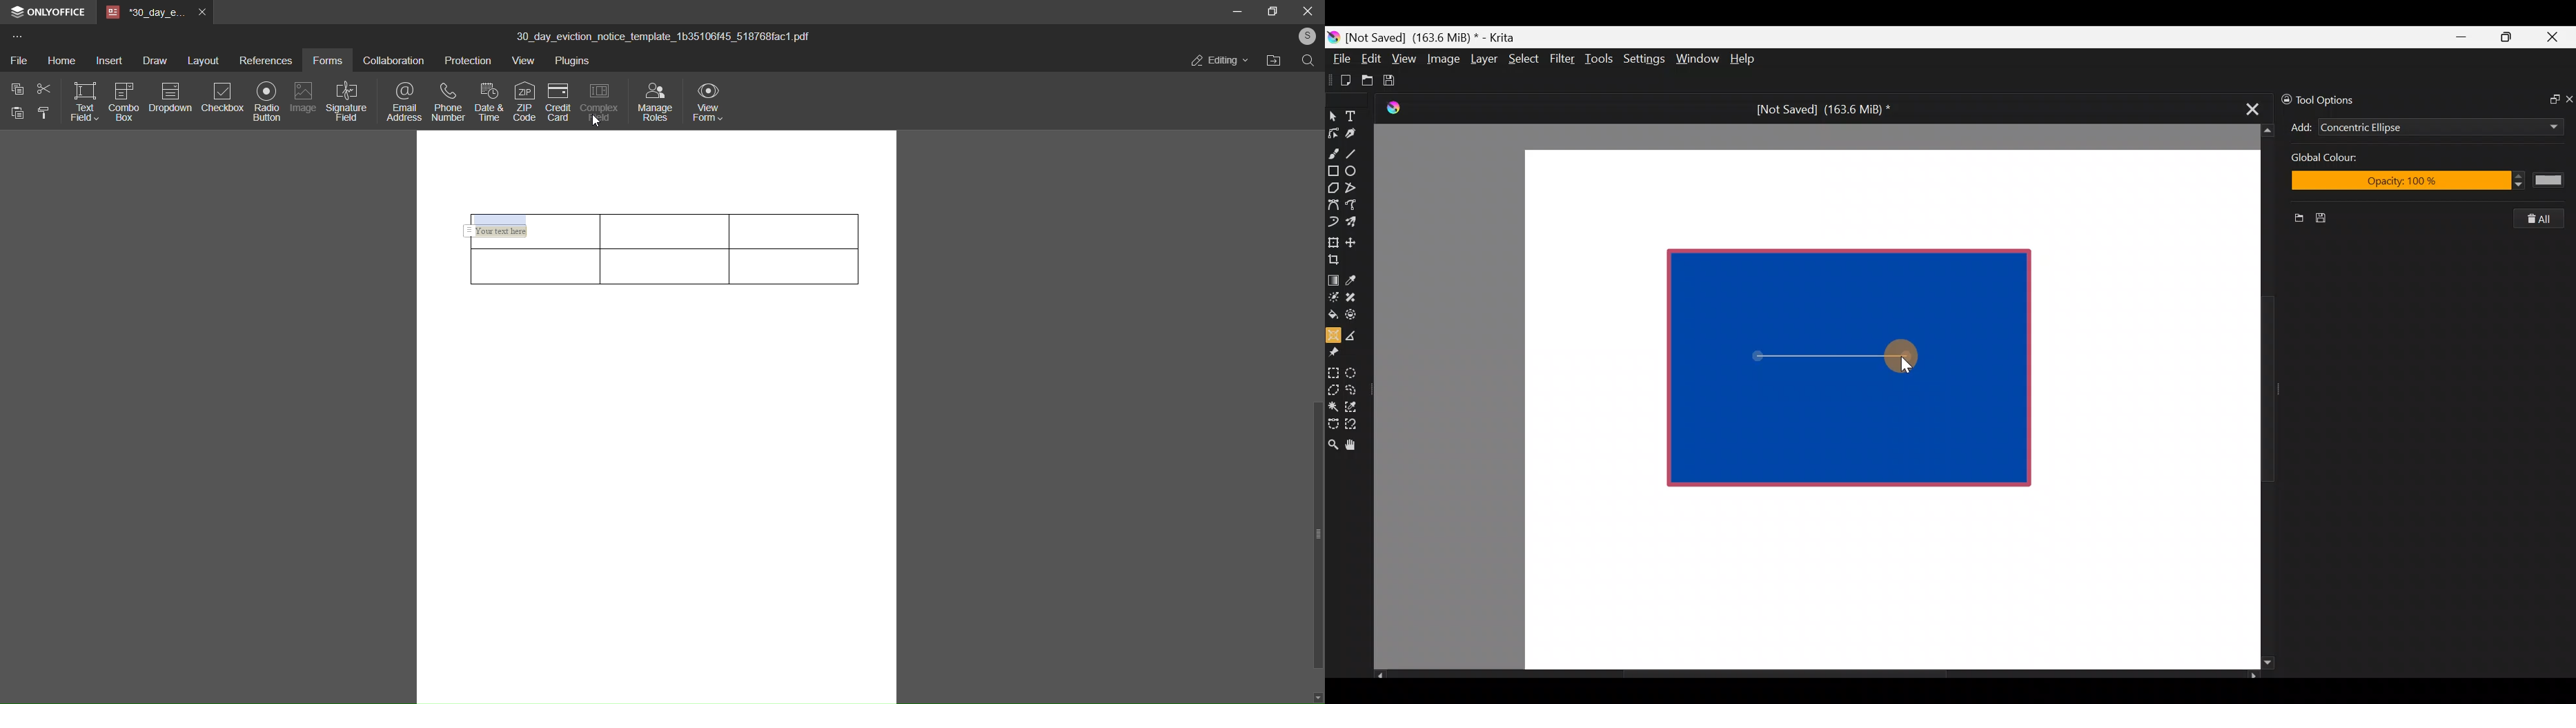 The height and width of the screenshot is (728, 2576). Describe the element at coordinates (204, 59) in the screenshot. I see `layout` at that location.